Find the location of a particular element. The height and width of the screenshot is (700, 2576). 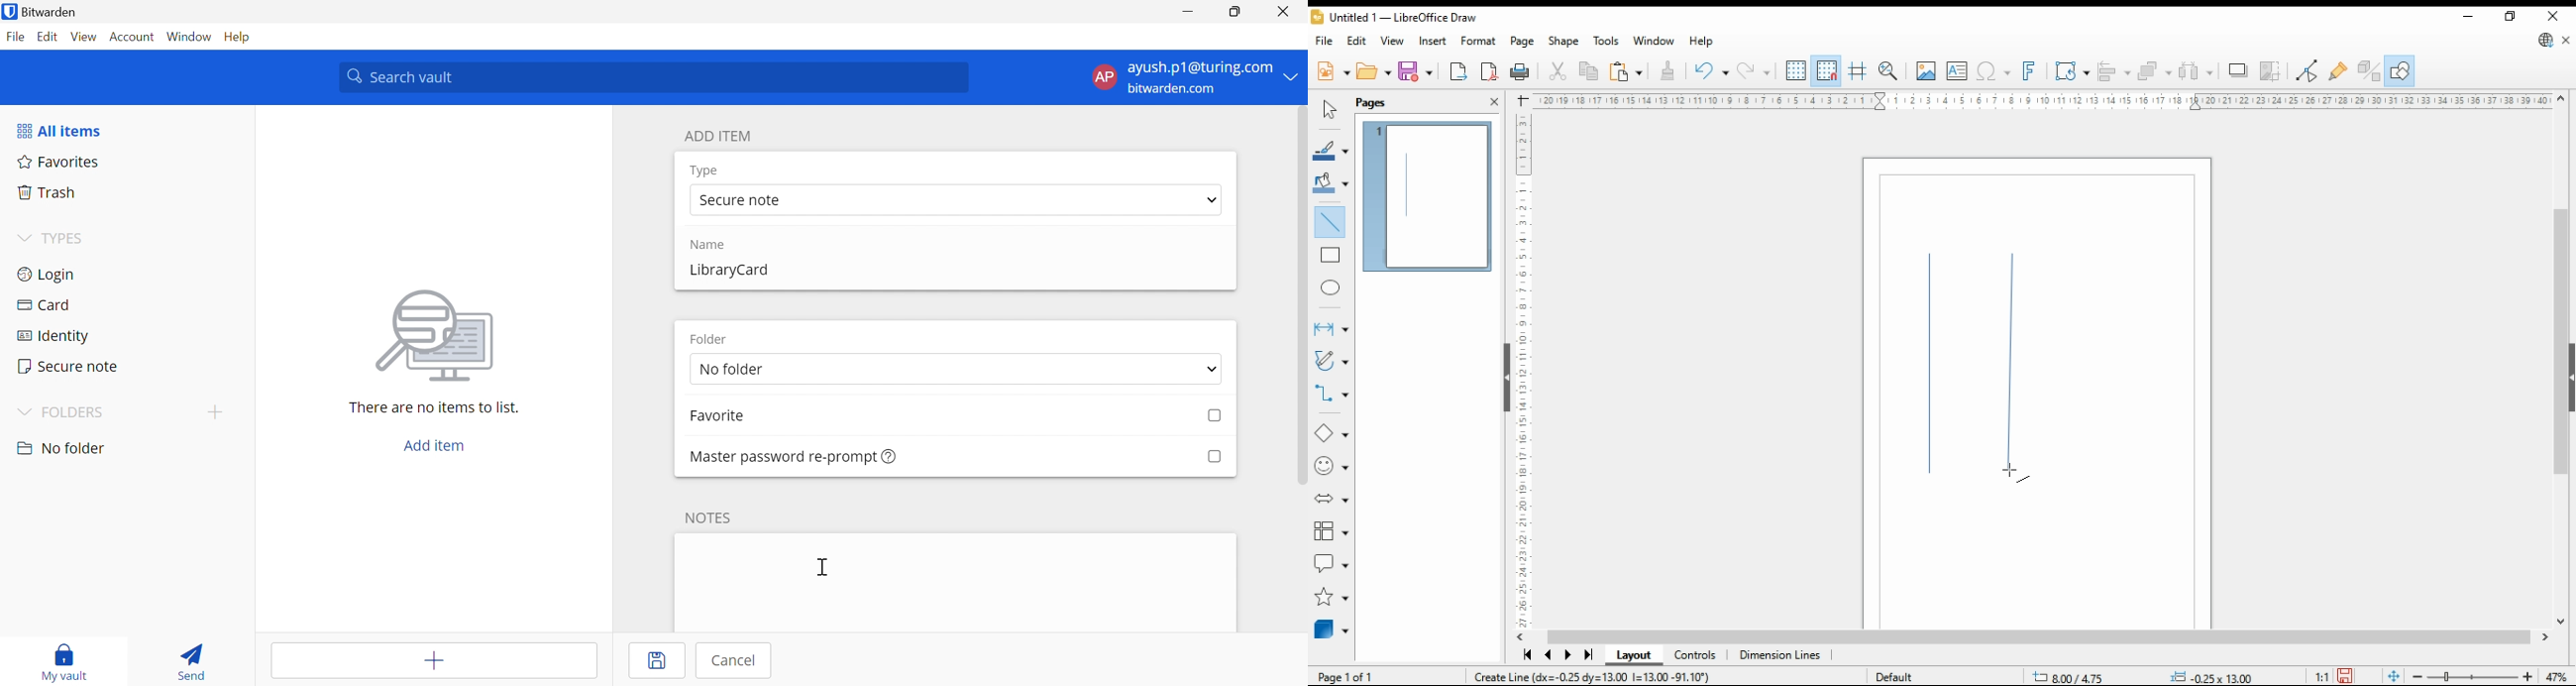

save is located at coordinates (1416, 70).